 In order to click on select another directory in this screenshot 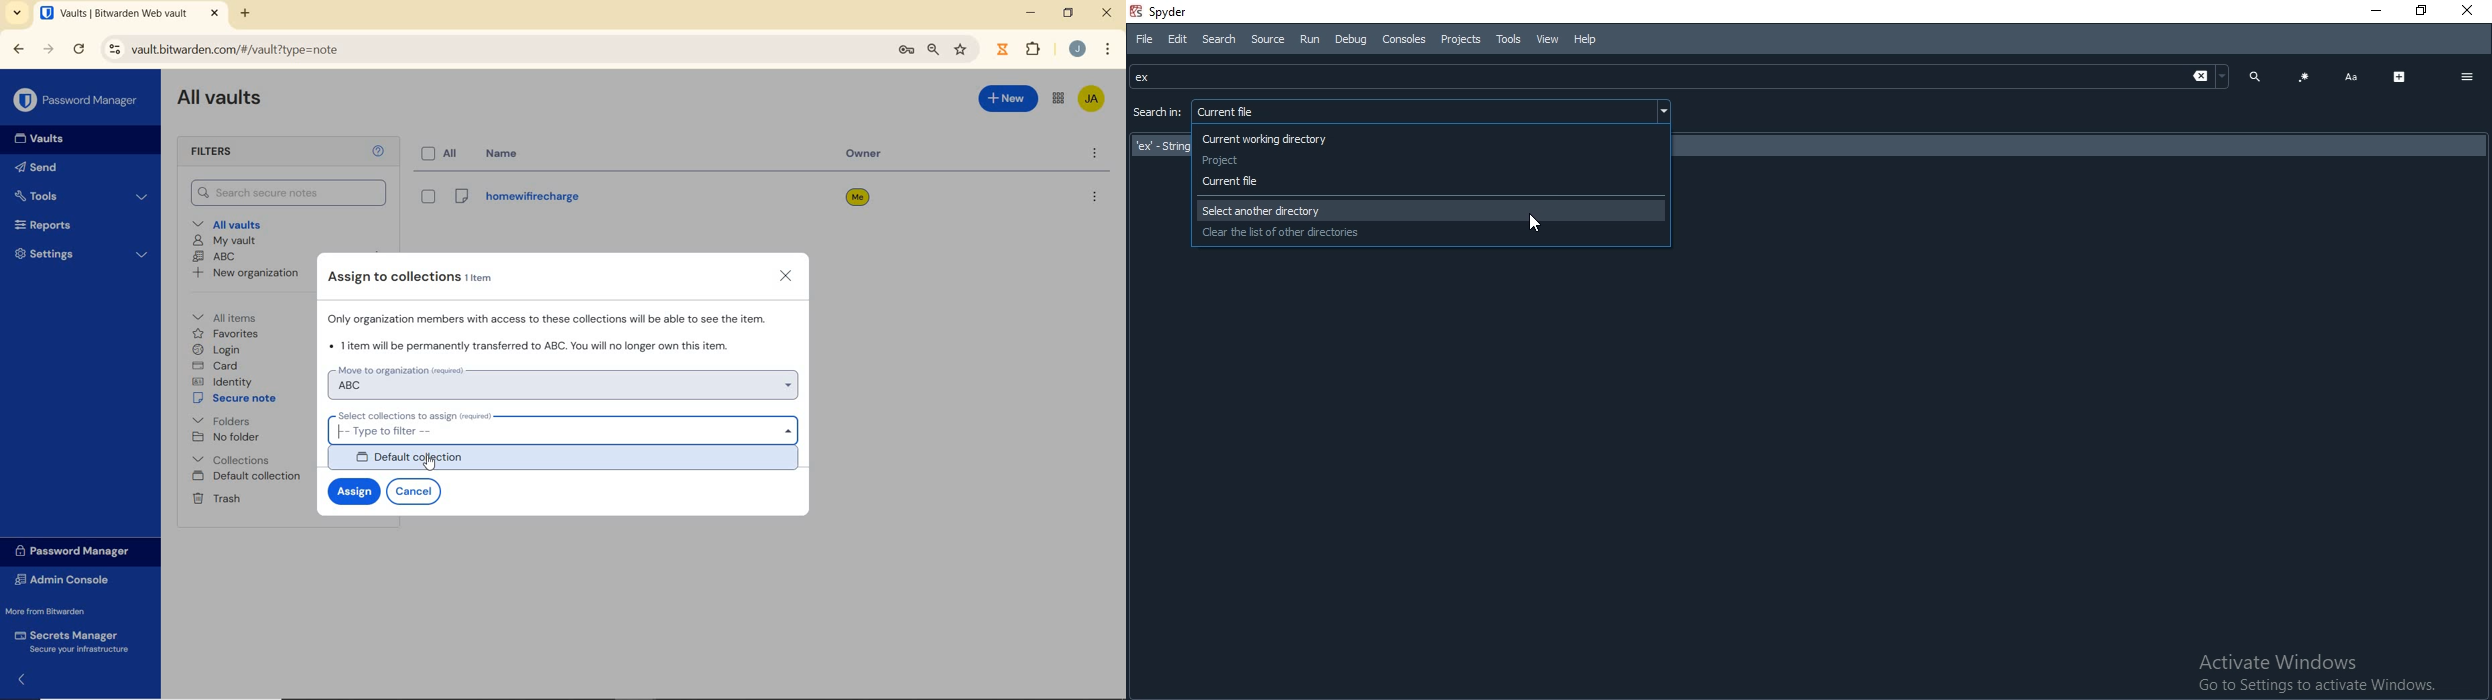, I will do `click(1431, 210)`.